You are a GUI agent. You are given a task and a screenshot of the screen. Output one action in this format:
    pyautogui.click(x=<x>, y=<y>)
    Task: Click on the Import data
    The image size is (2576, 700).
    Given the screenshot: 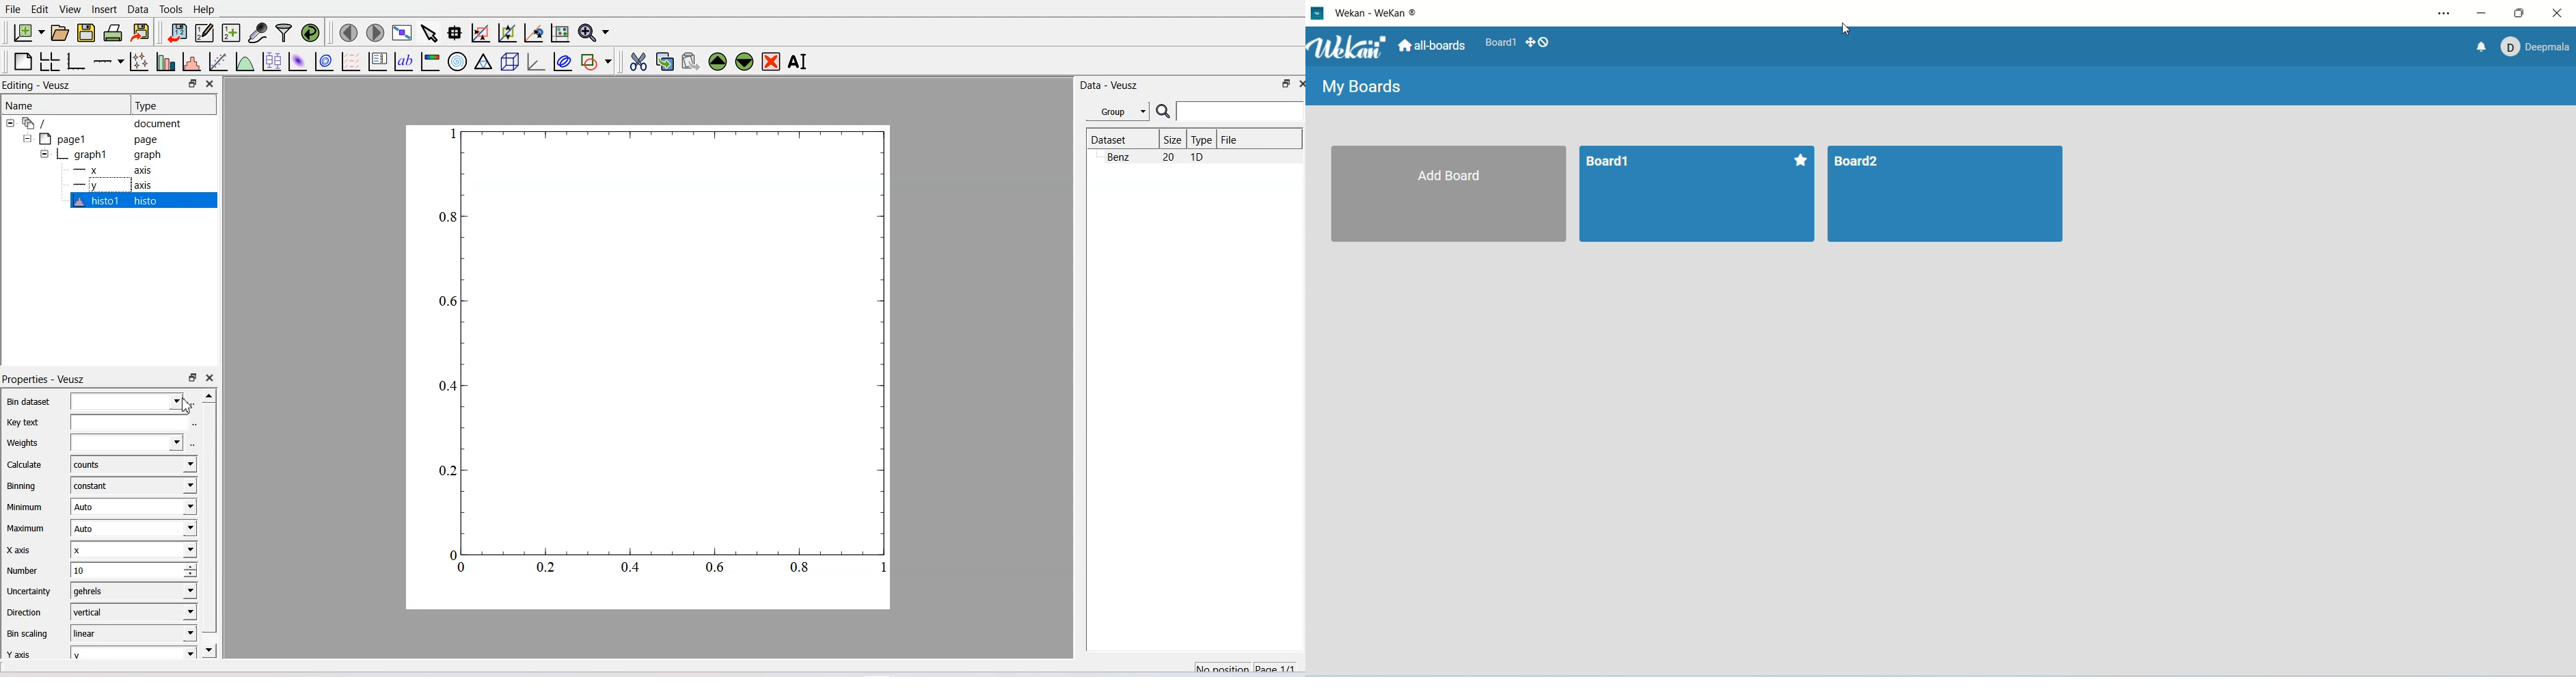 What is the action you would take?
    pyautogui.click(x=177, y=32)
    